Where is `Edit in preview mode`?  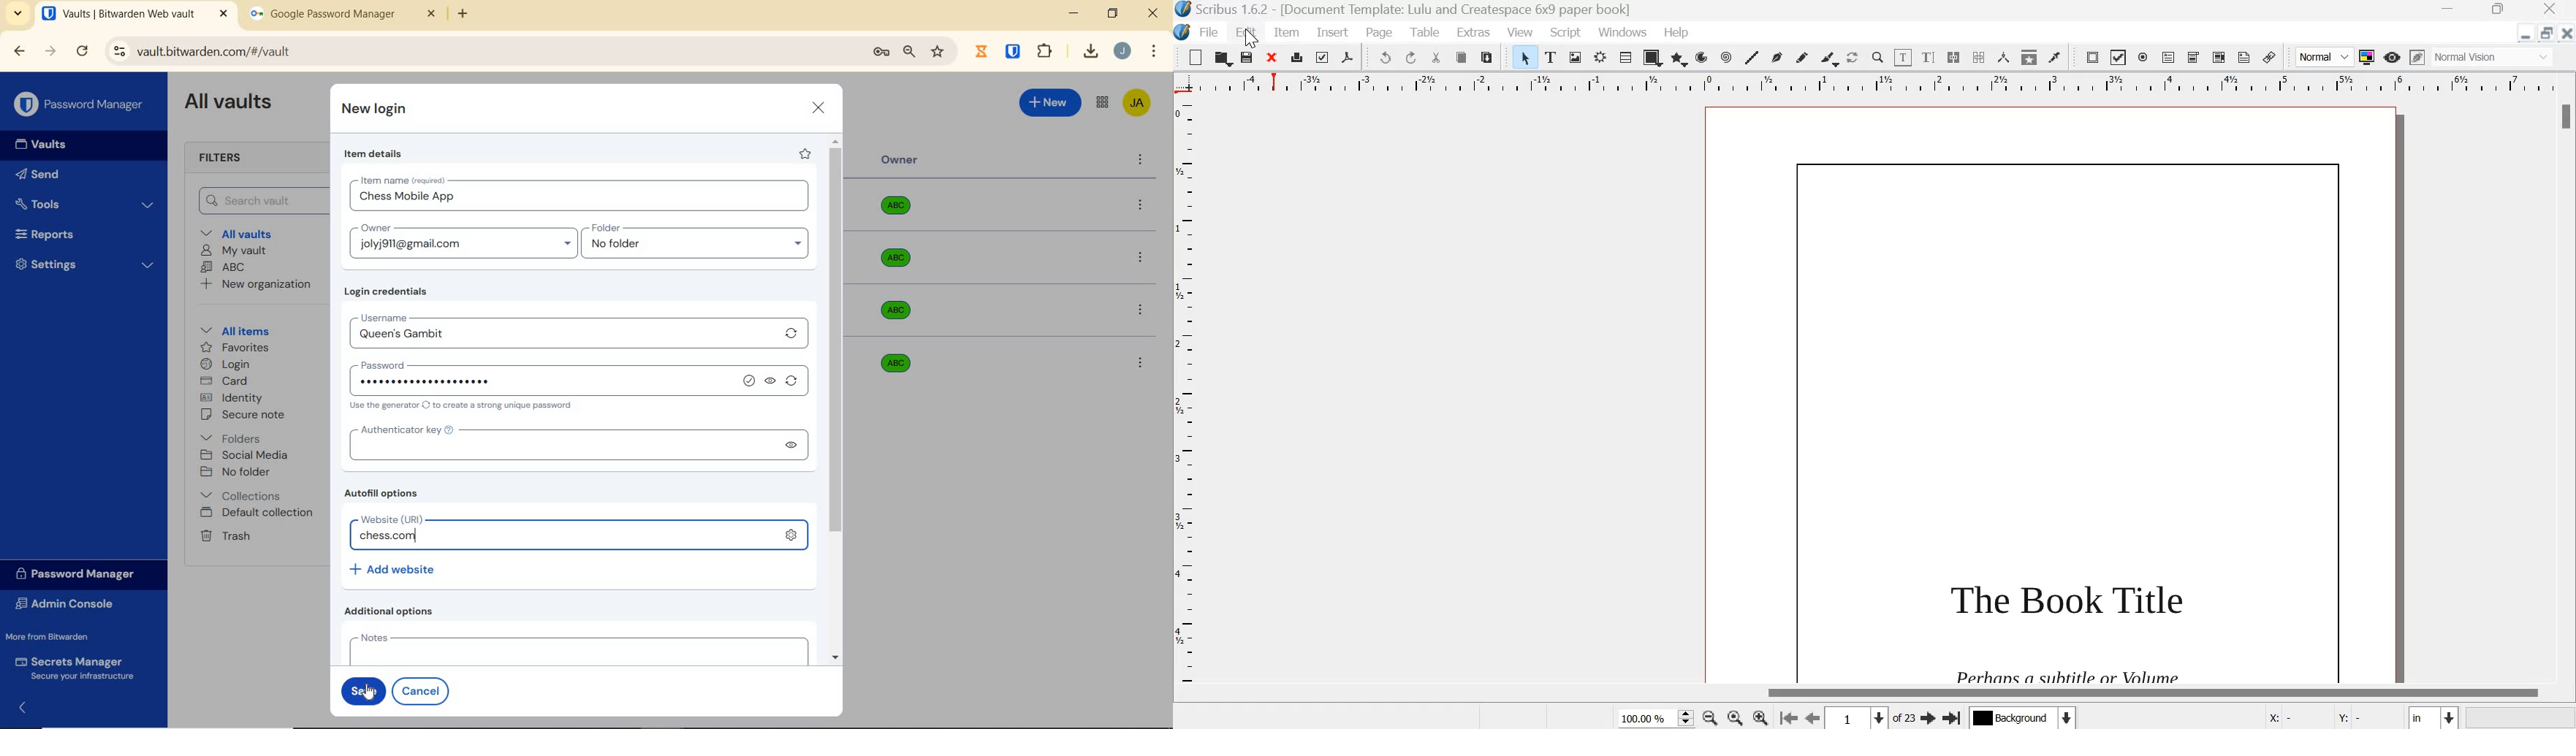
Edit in preview mode is located at coordinates (2417, 57).